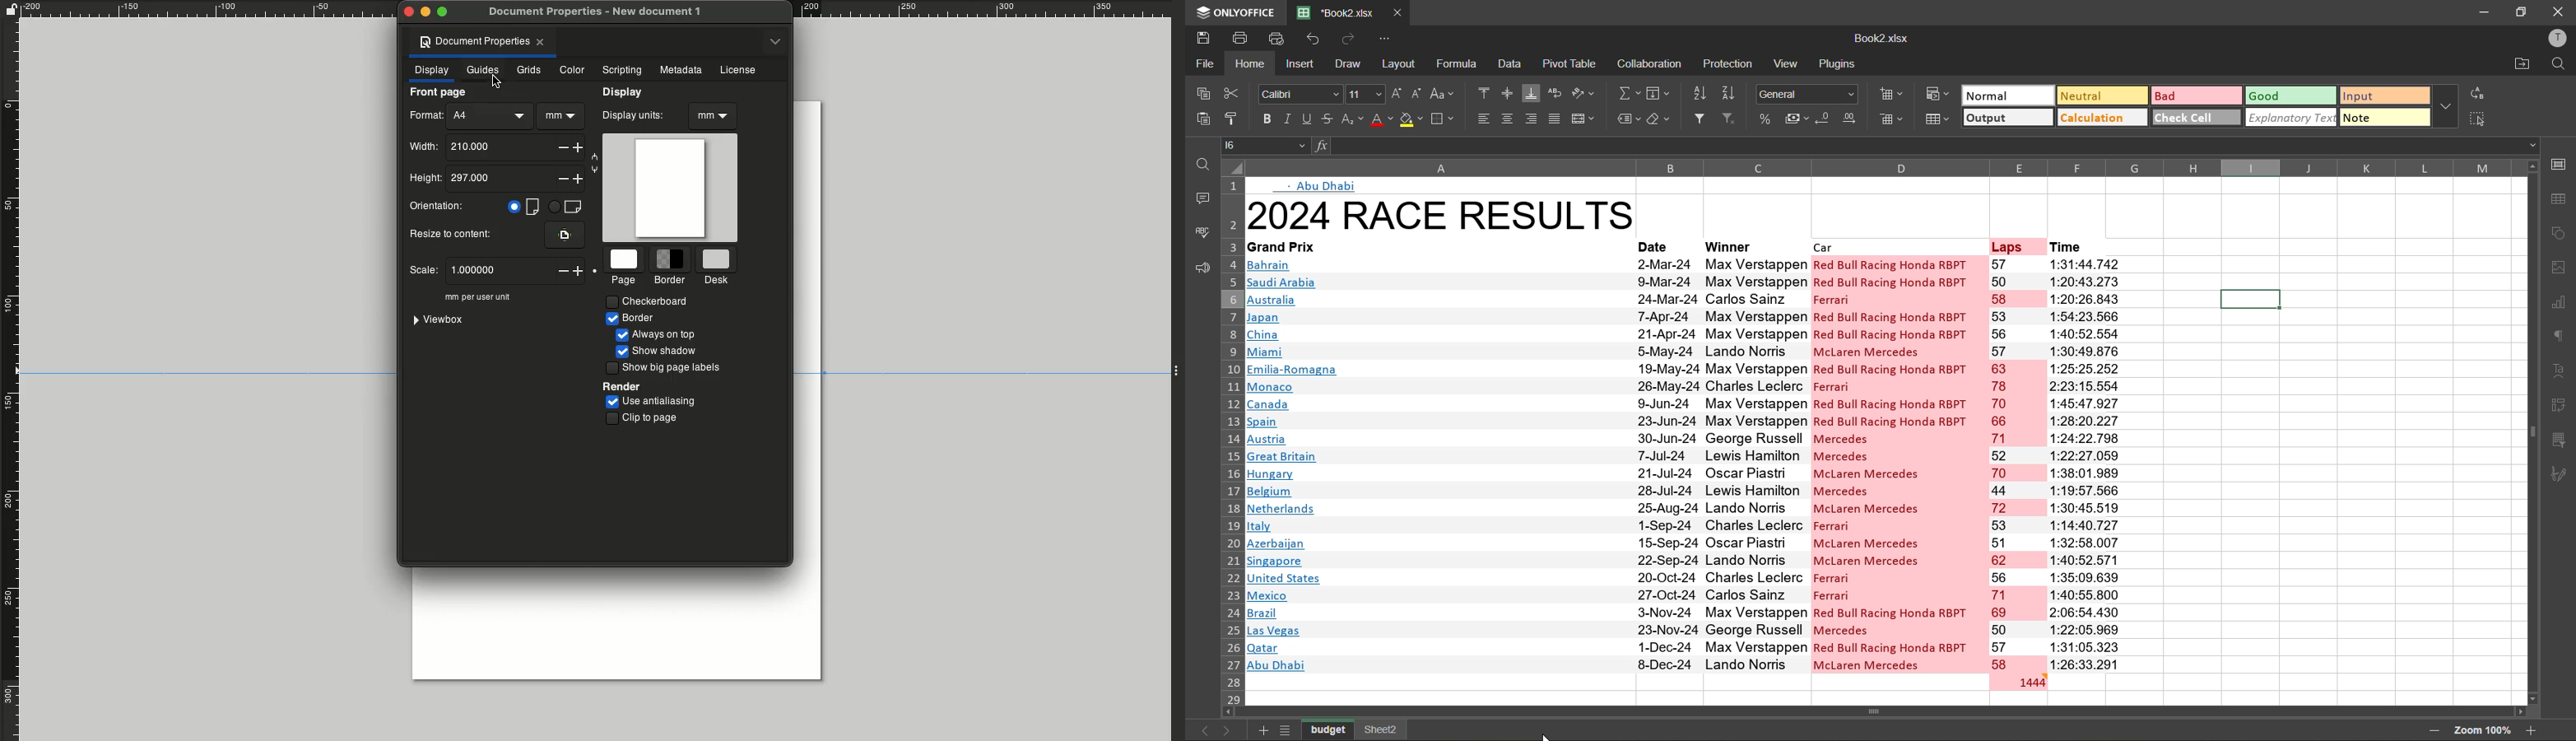 This screenshot has width=2576, height=756. What do you see at coordinates (1397, 96) in the screenshot?
I see `increment size` at bounding box center [1397, 96].